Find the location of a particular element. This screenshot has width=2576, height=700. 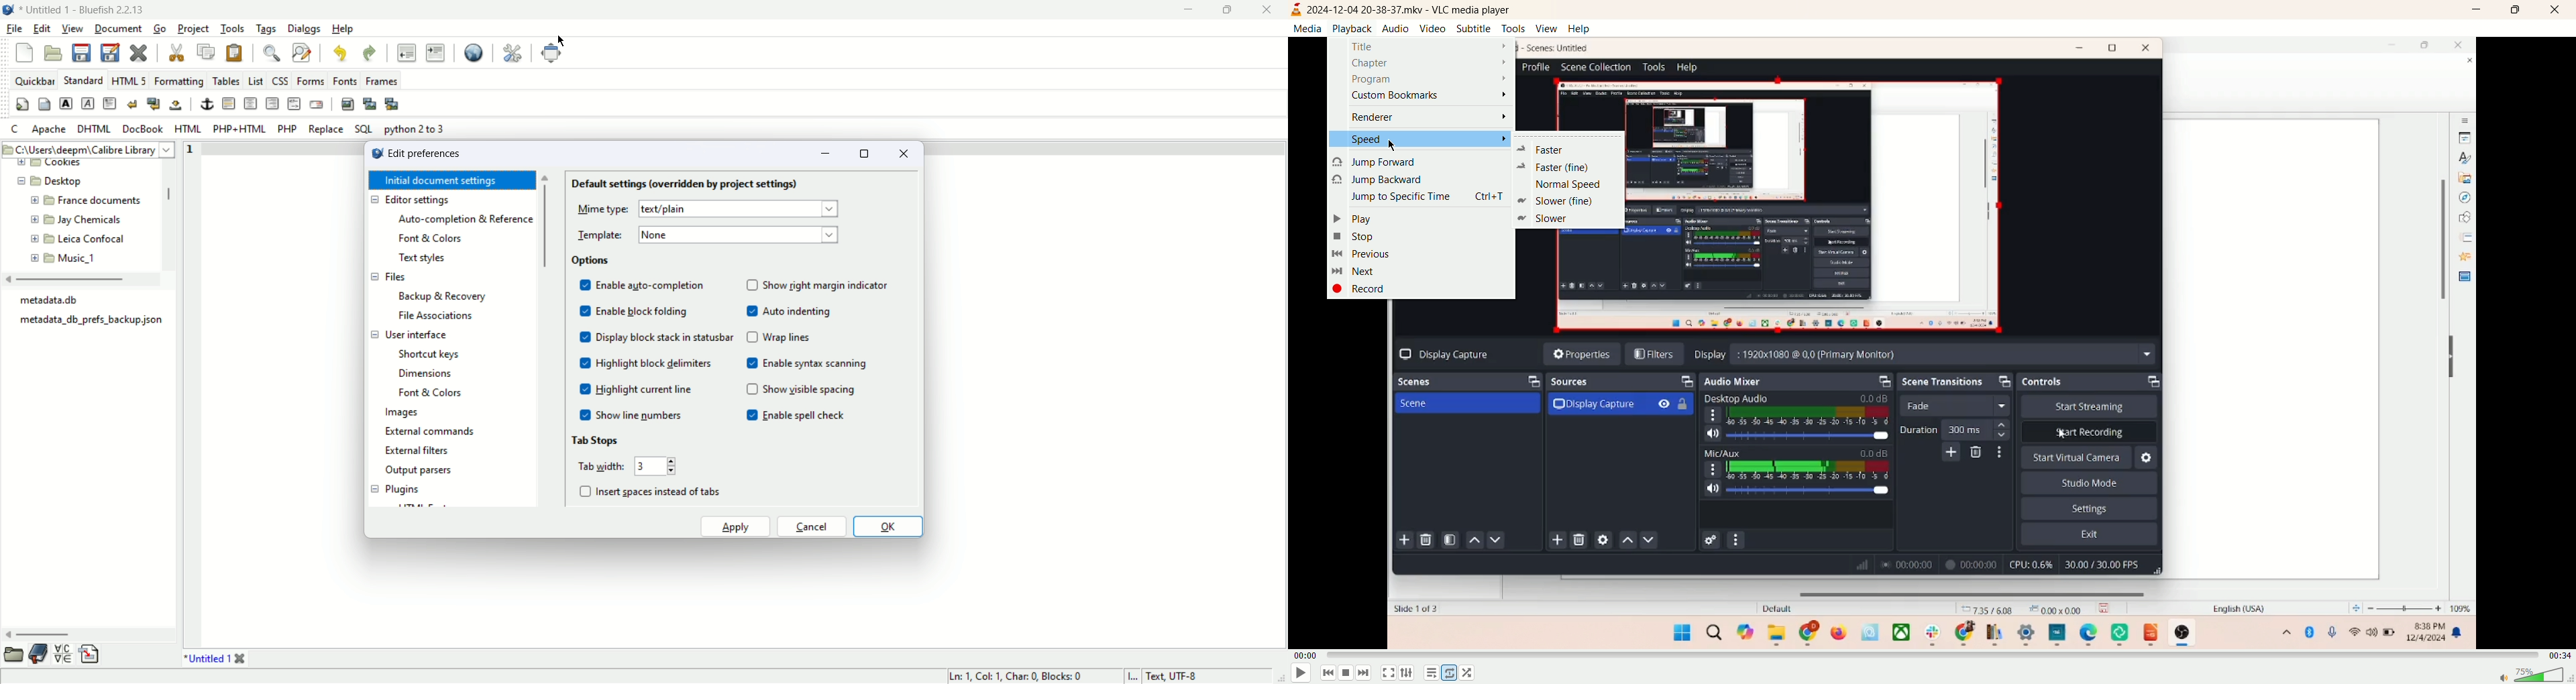

body is located at coordinates (45, 104).